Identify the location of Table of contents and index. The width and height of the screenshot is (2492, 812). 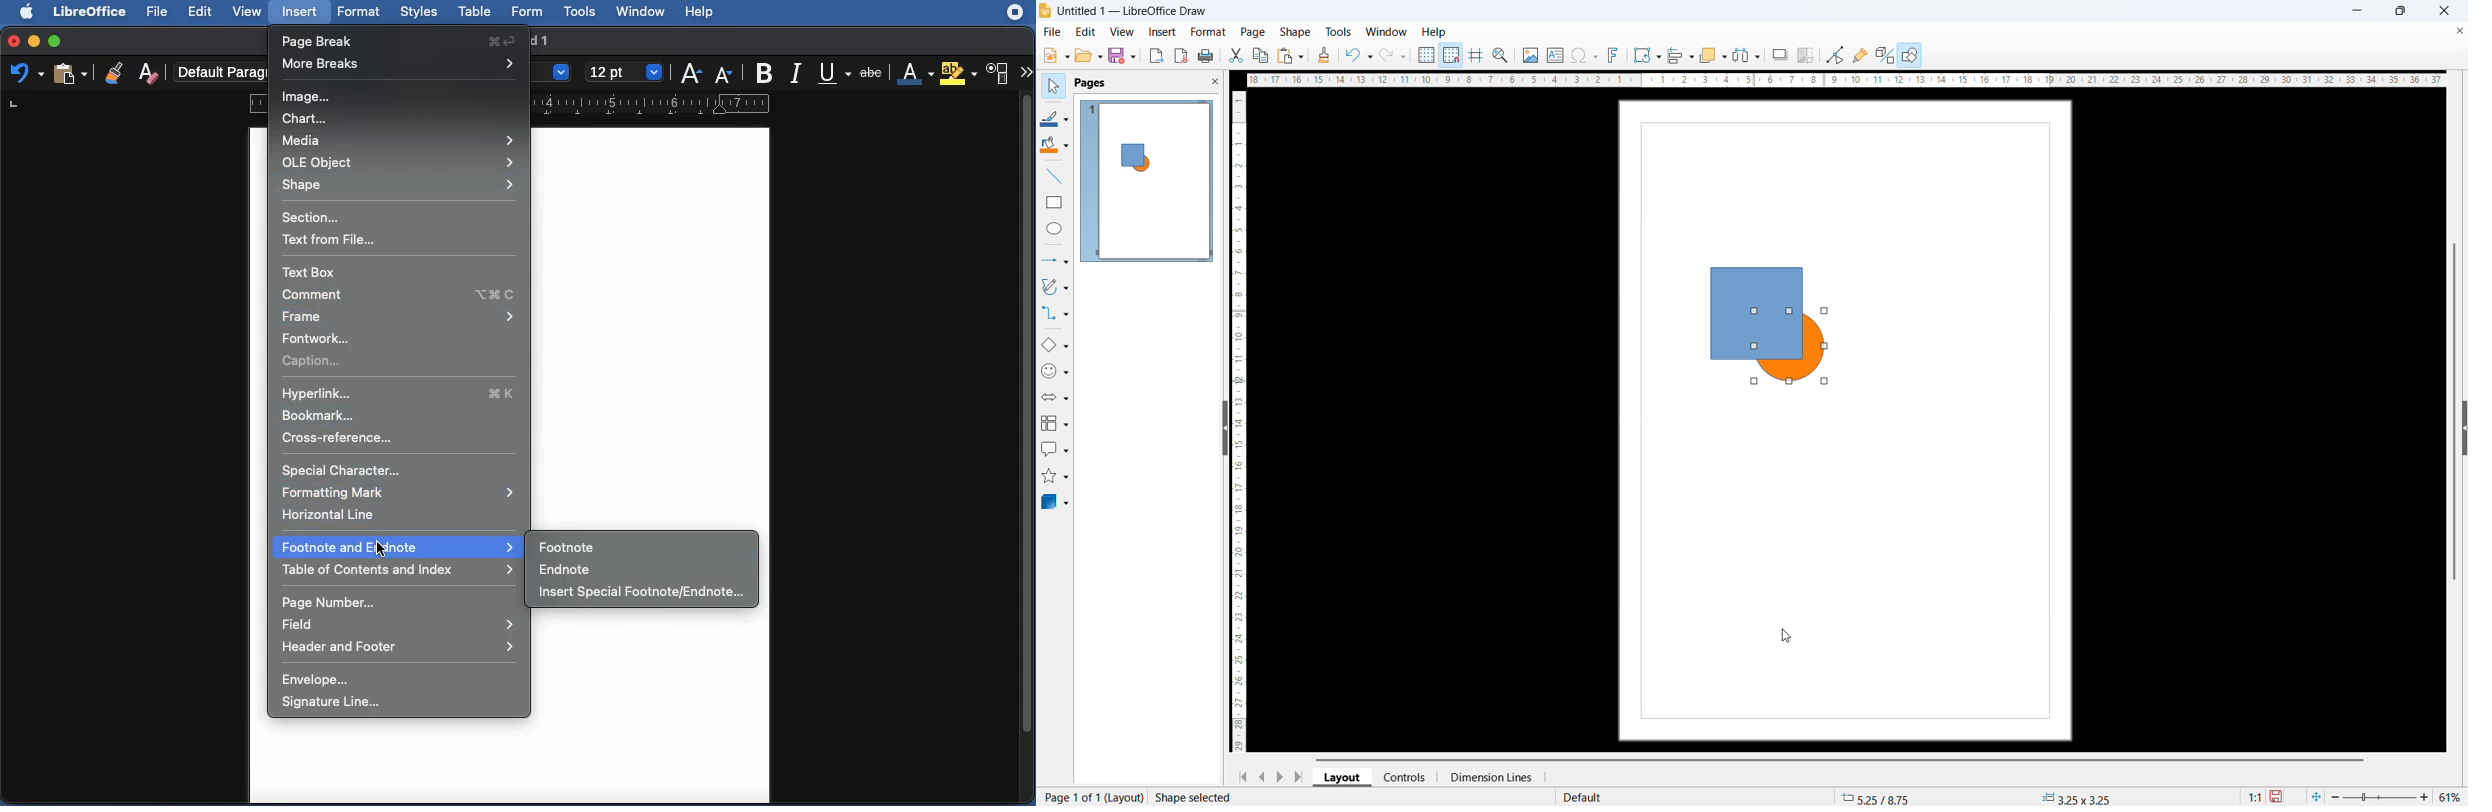
(399, 571).